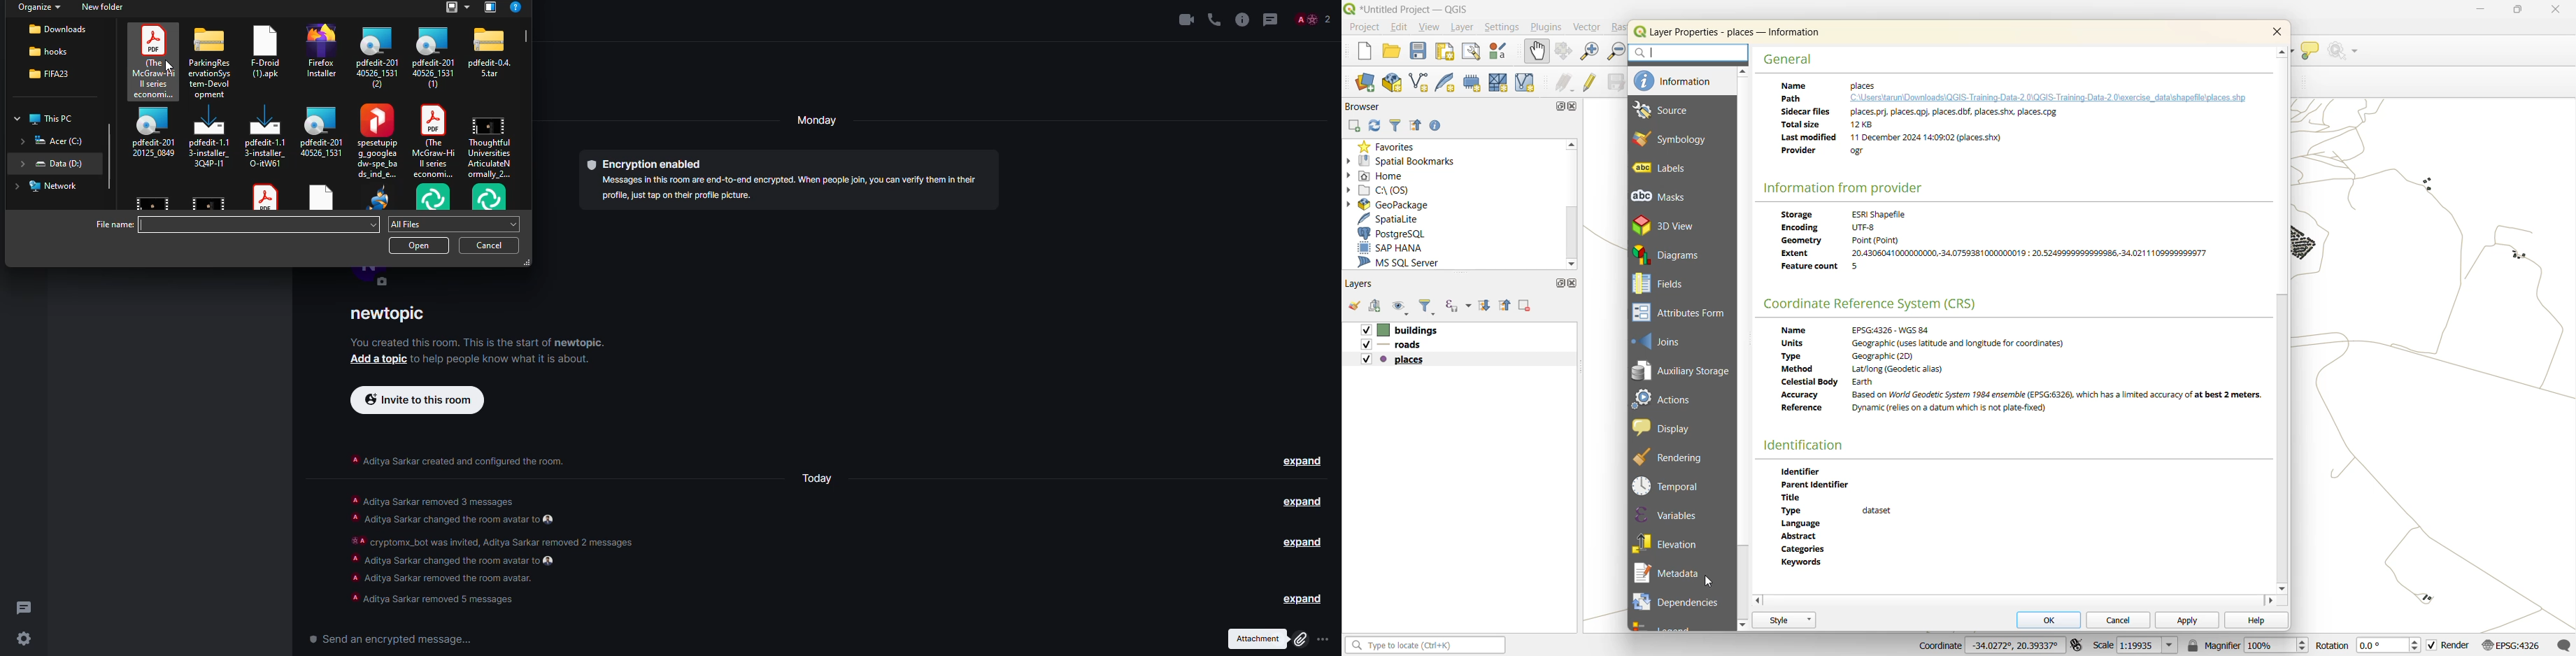 The width and height of the screenshot is (2576, 672). What do you see at coordinates (1672, 515) in the screenshot?
I see `variables` at bounding box center [1672, 515].